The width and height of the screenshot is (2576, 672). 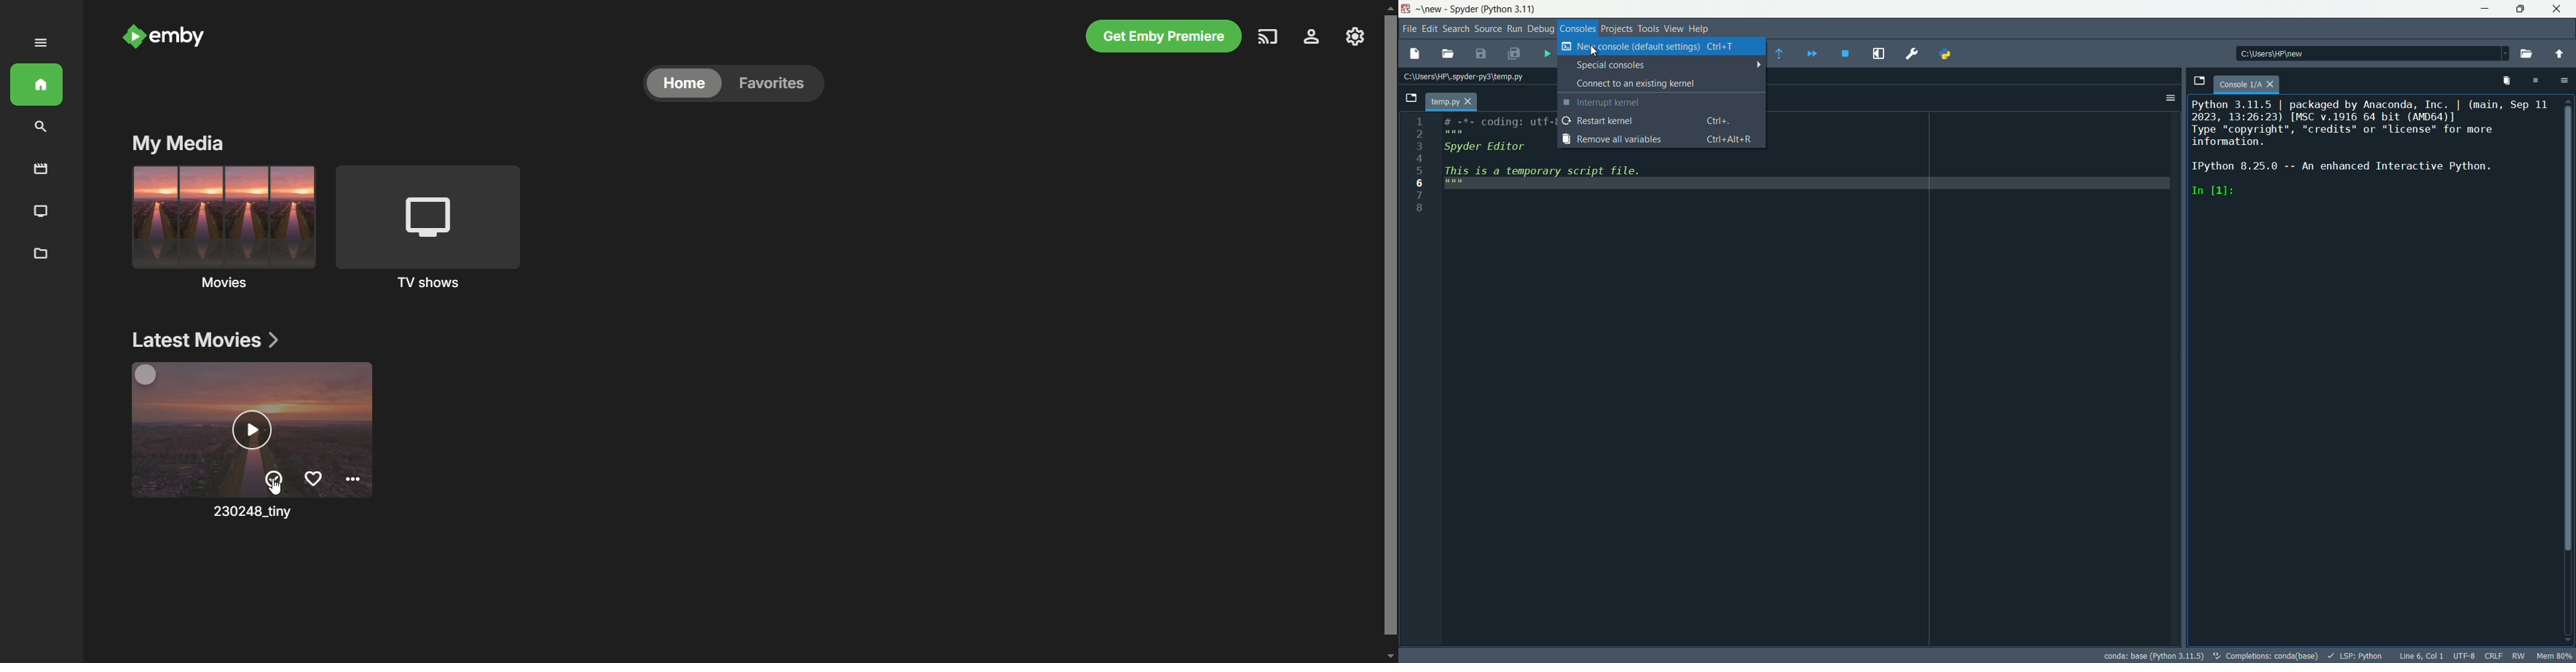 What do you see at coordinates (1457, 28) in the screenshot?
I see `search menu` at bounding box center [1457, 28].